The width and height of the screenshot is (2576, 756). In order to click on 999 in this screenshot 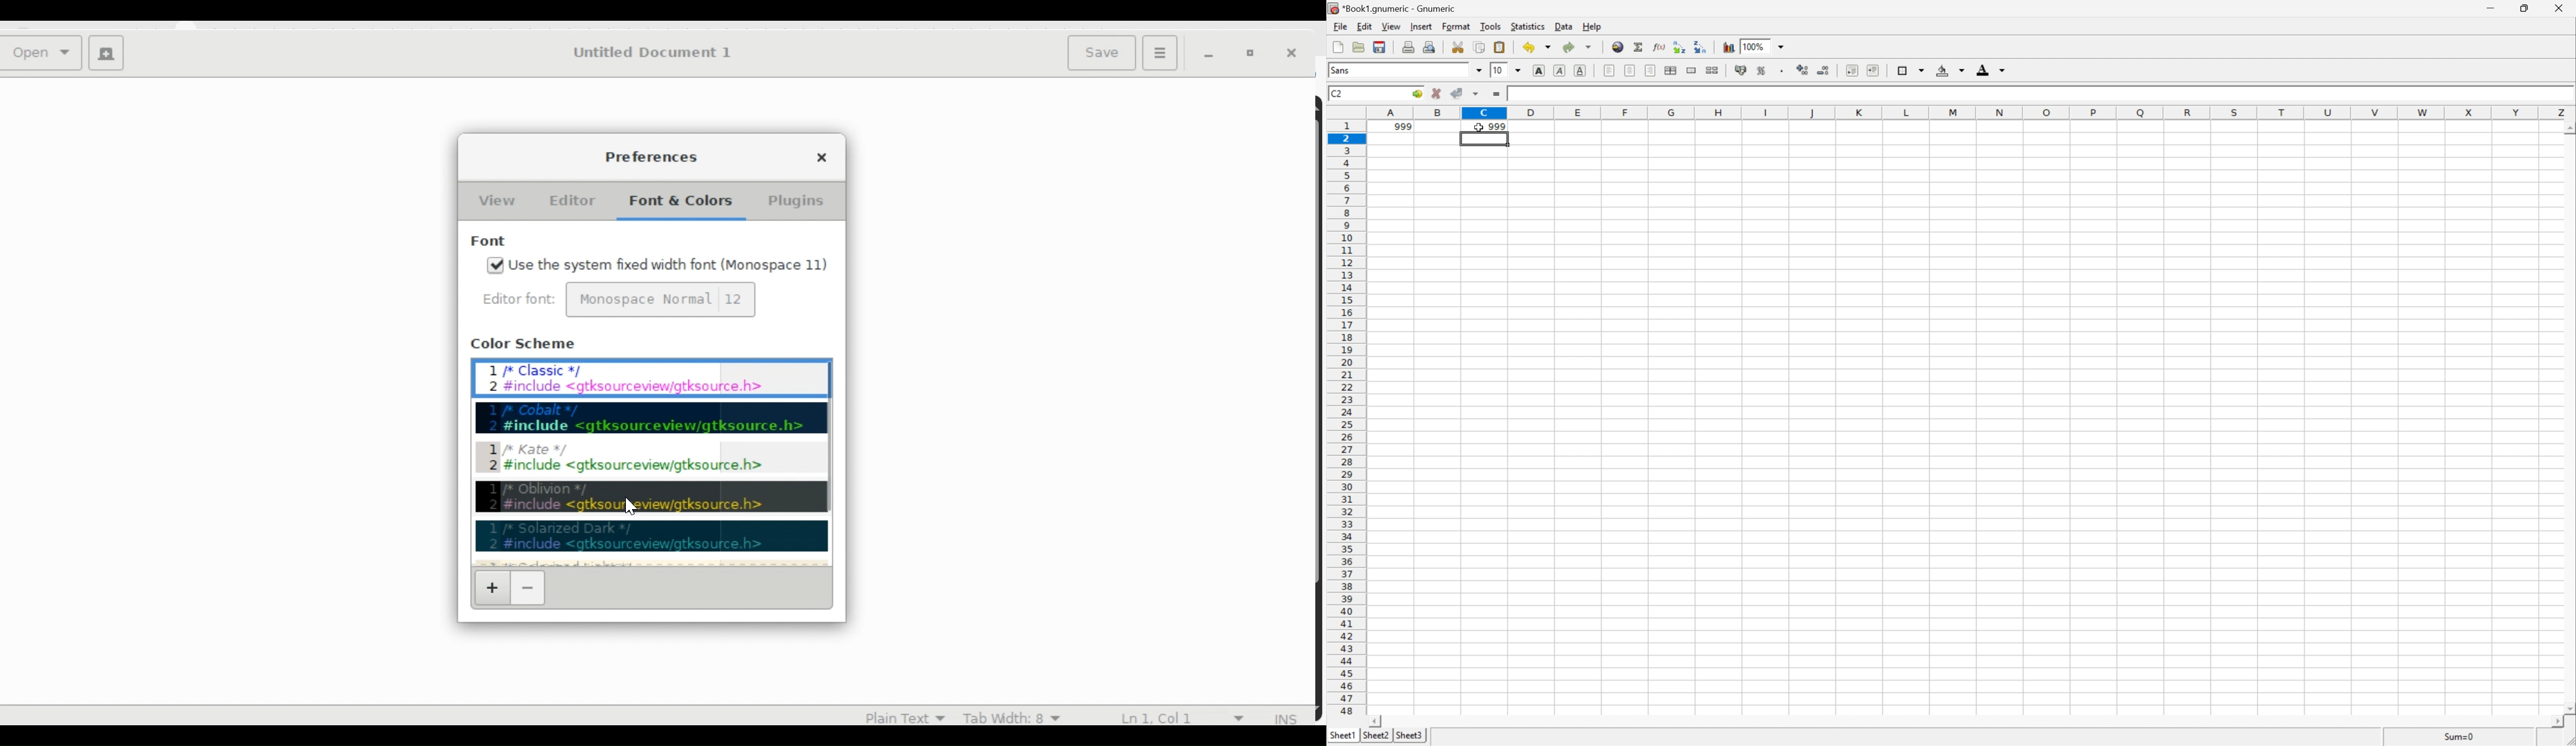, I will do `click(1394, 128)`.